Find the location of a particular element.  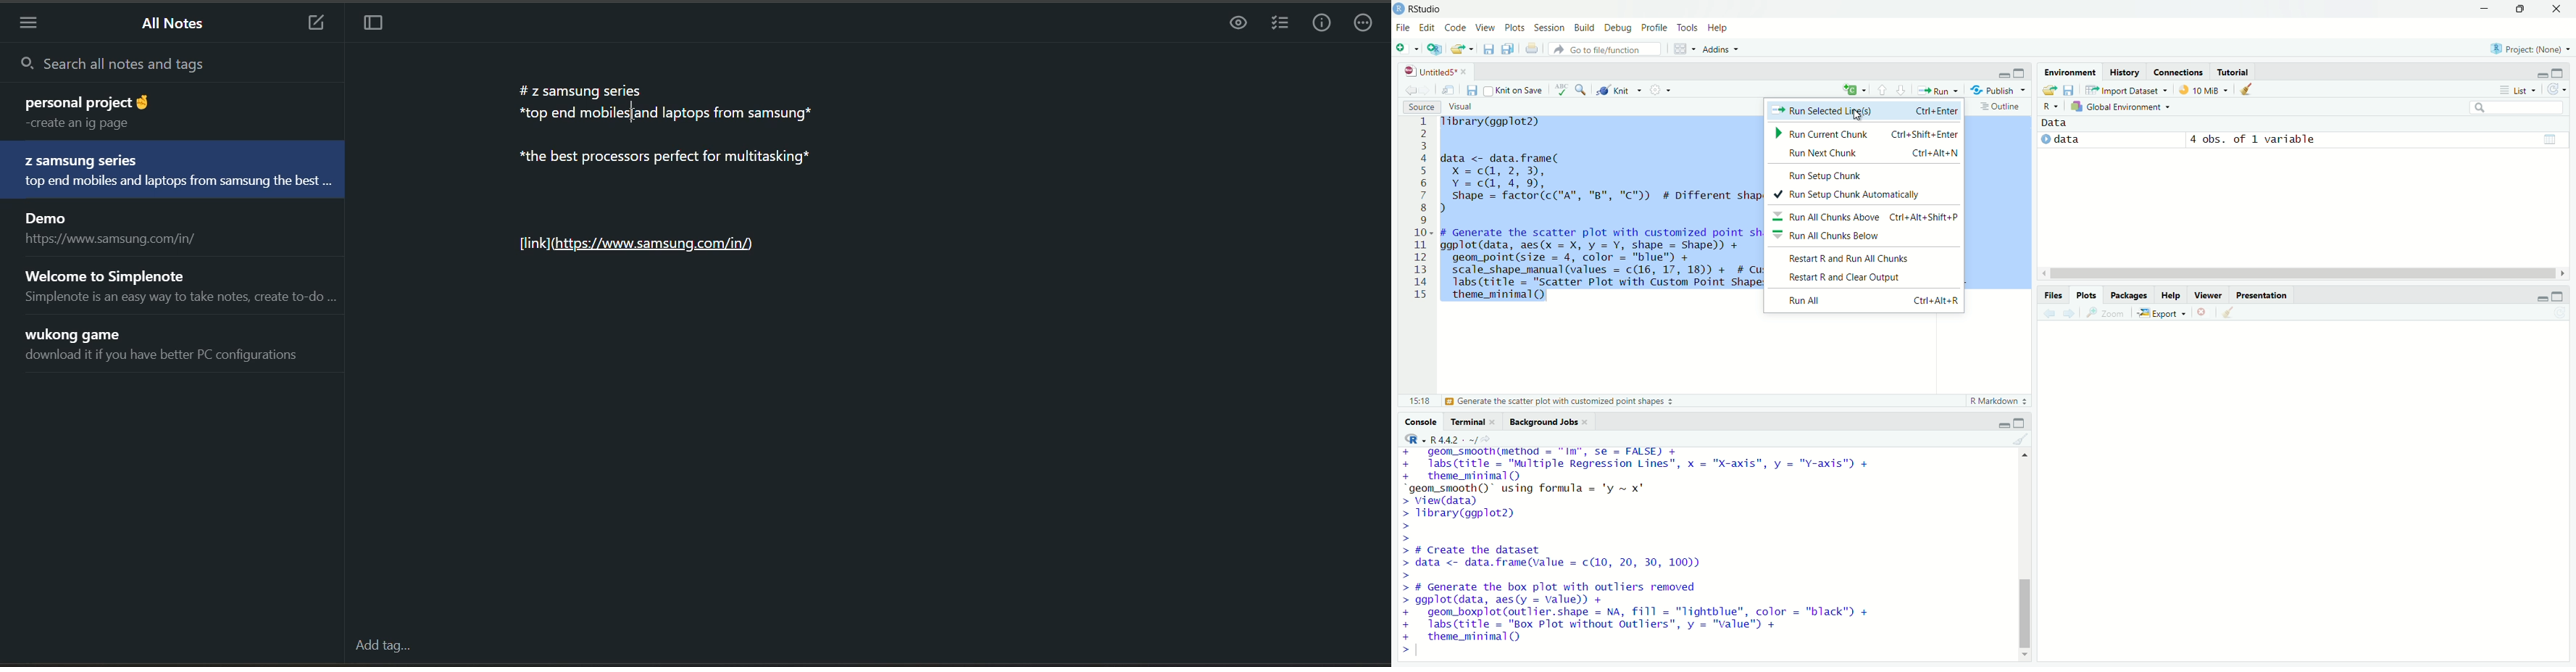

 is located at coordinates (2262, 295).